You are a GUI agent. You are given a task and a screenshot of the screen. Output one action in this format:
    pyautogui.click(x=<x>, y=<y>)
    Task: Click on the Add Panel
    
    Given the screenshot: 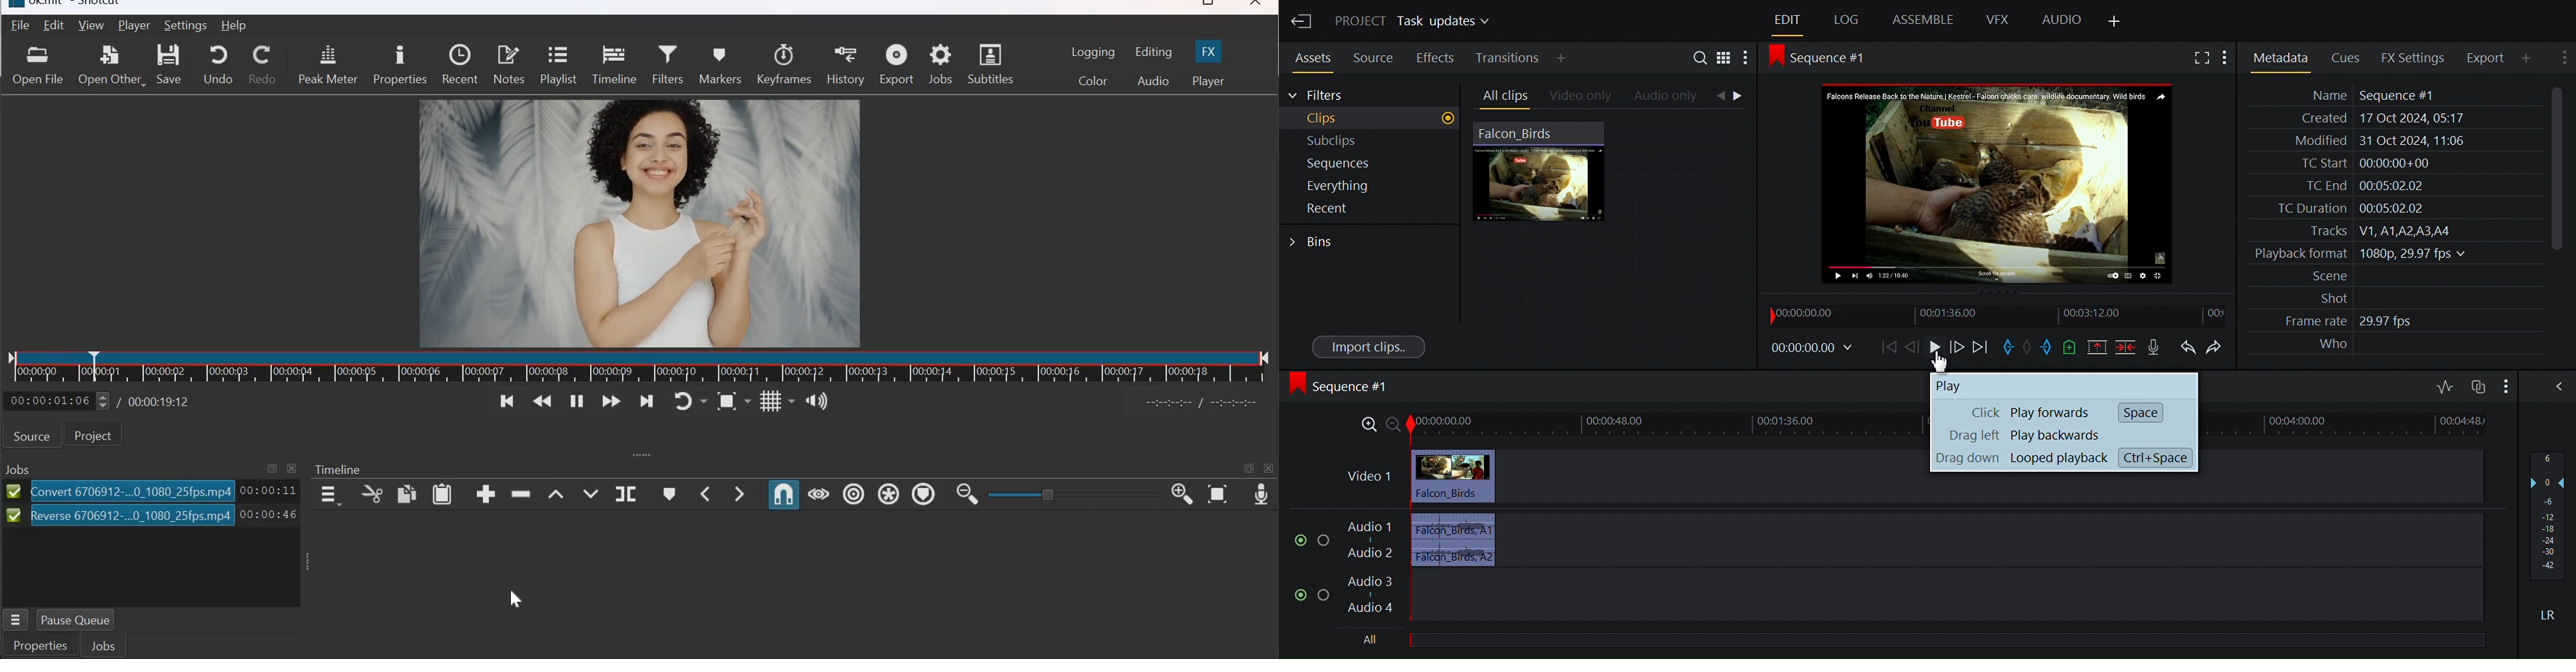 What is the action you would take?
    pyautogui.click(x=2526, y=57)
    